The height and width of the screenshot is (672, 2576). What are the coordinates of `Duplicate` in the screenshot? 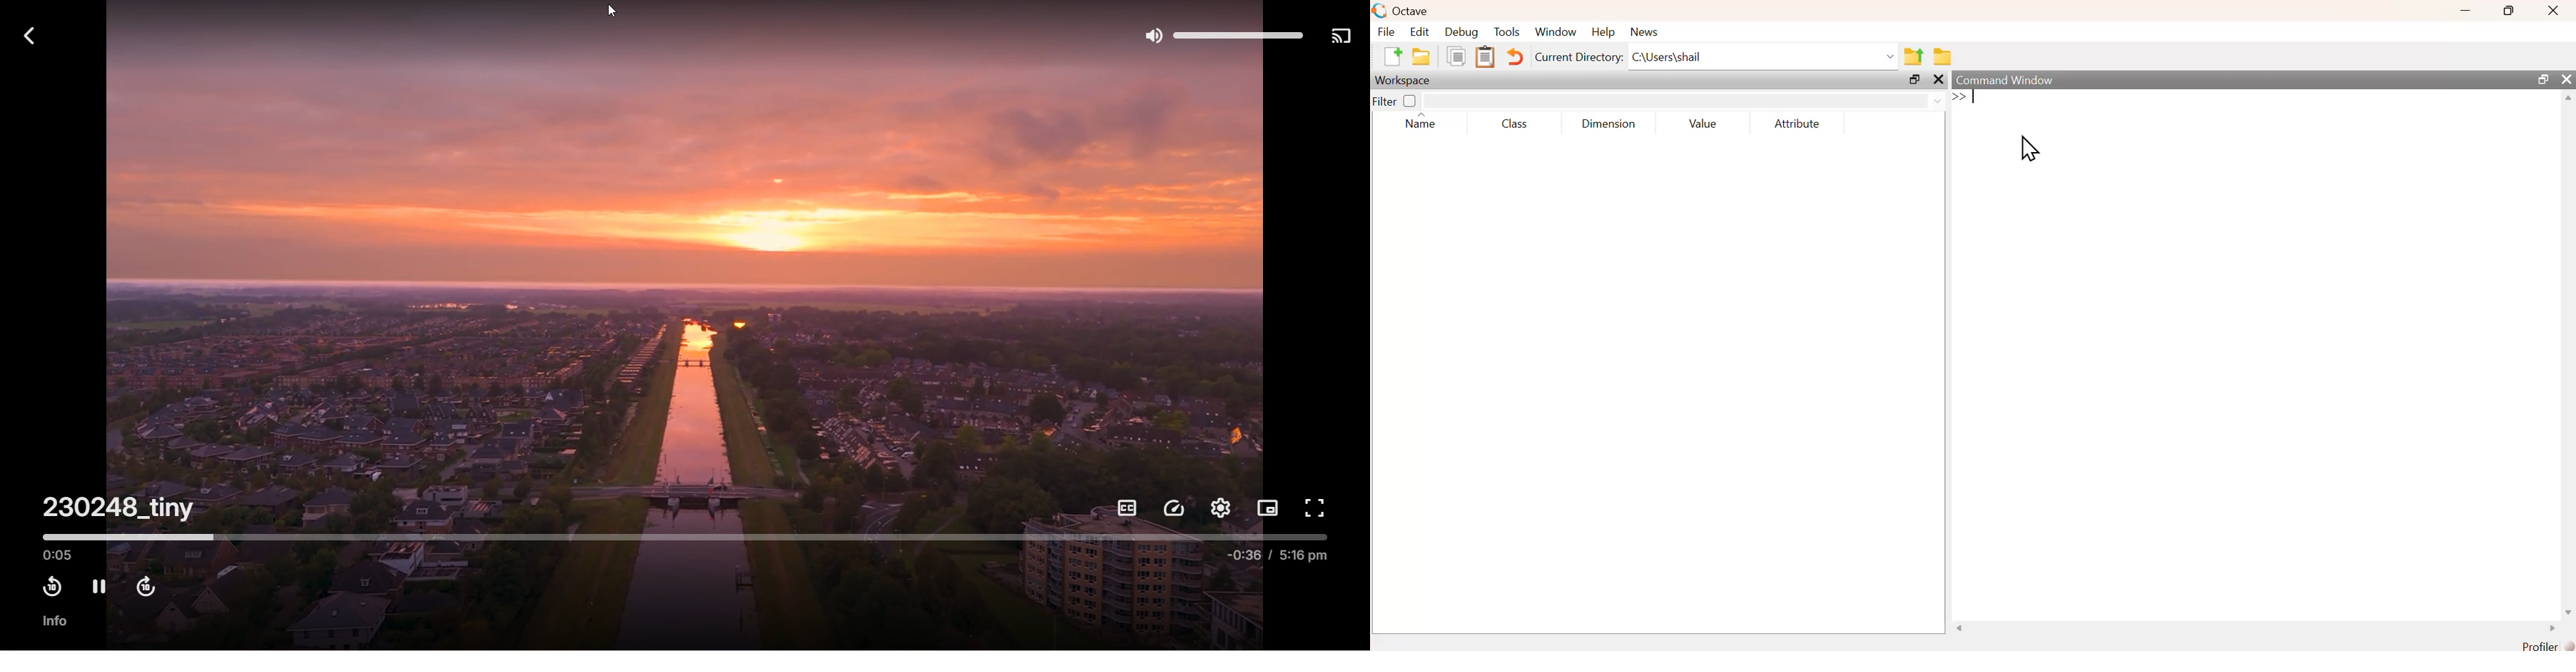 It's located at (1456, 55).